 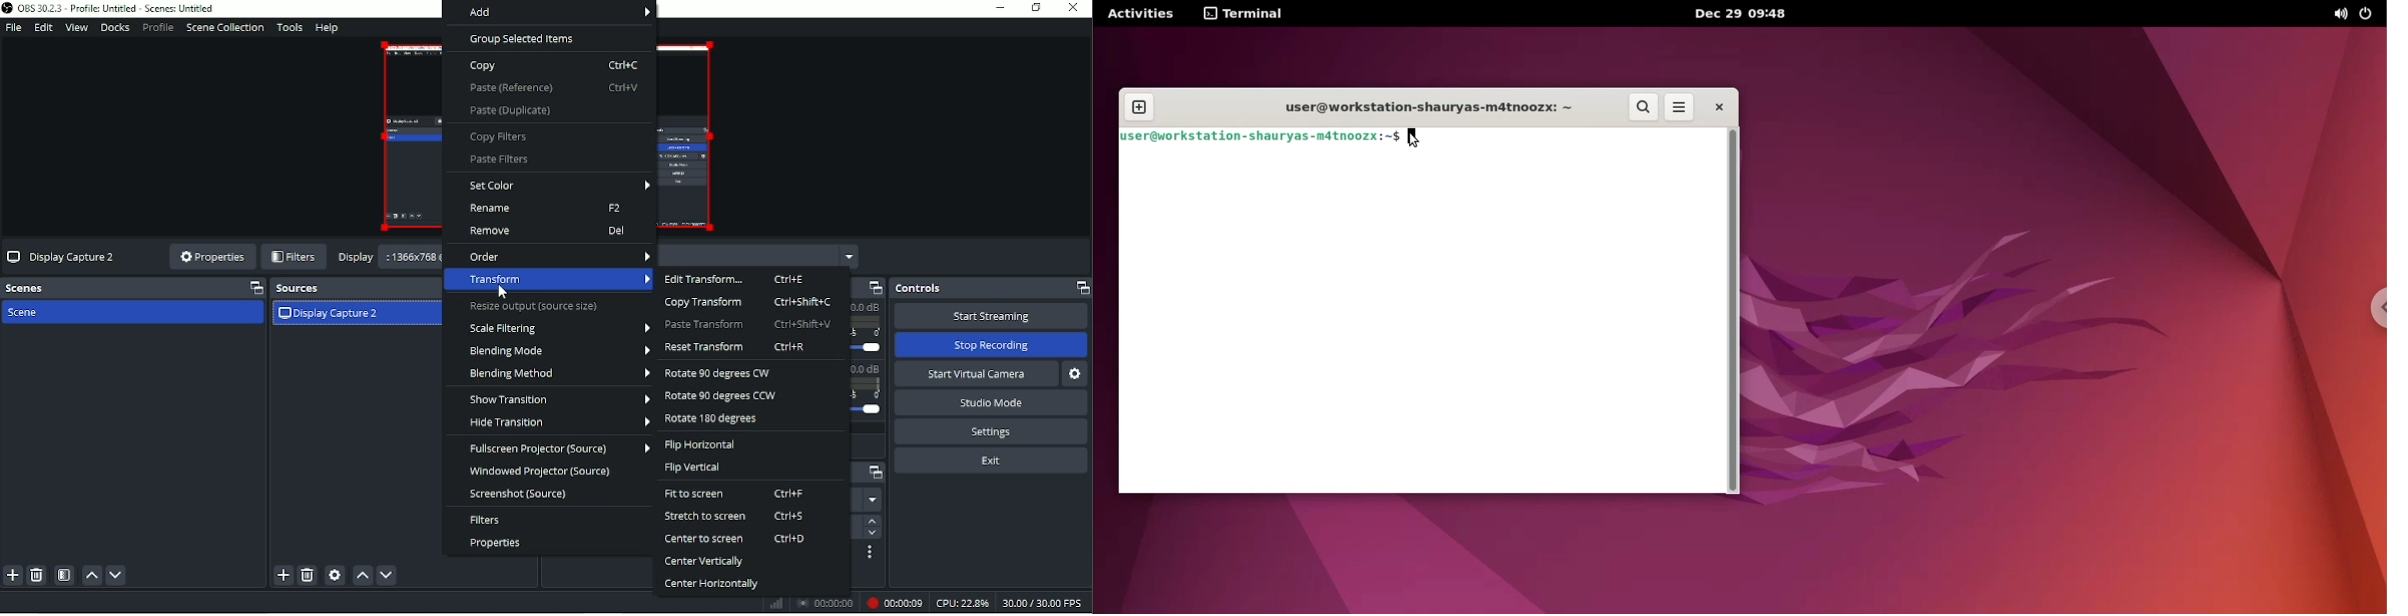 What do you see at coordinates (825, 602) in the screenshot?
I see `Stop recording` at bounding box center [825, 602].